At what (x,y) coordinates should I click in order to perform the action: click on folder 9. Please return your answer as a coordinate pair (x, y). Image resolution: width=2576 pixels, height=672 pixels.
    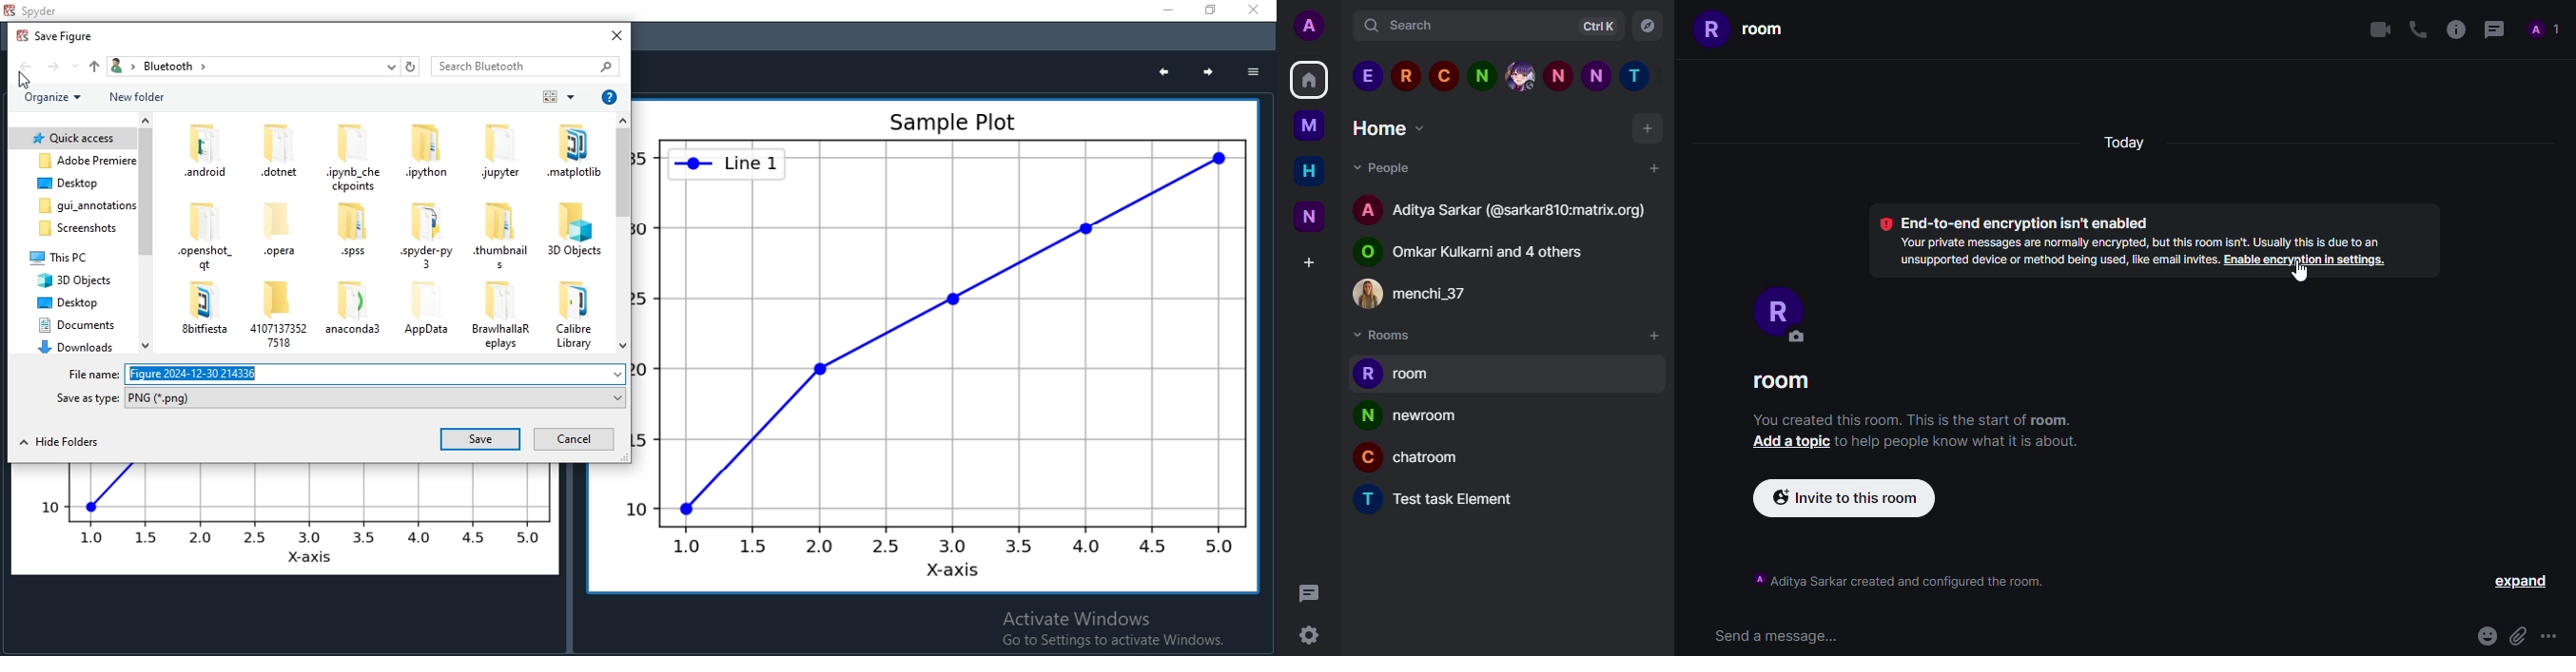
    Looking at the image, I should click on (76, 325).